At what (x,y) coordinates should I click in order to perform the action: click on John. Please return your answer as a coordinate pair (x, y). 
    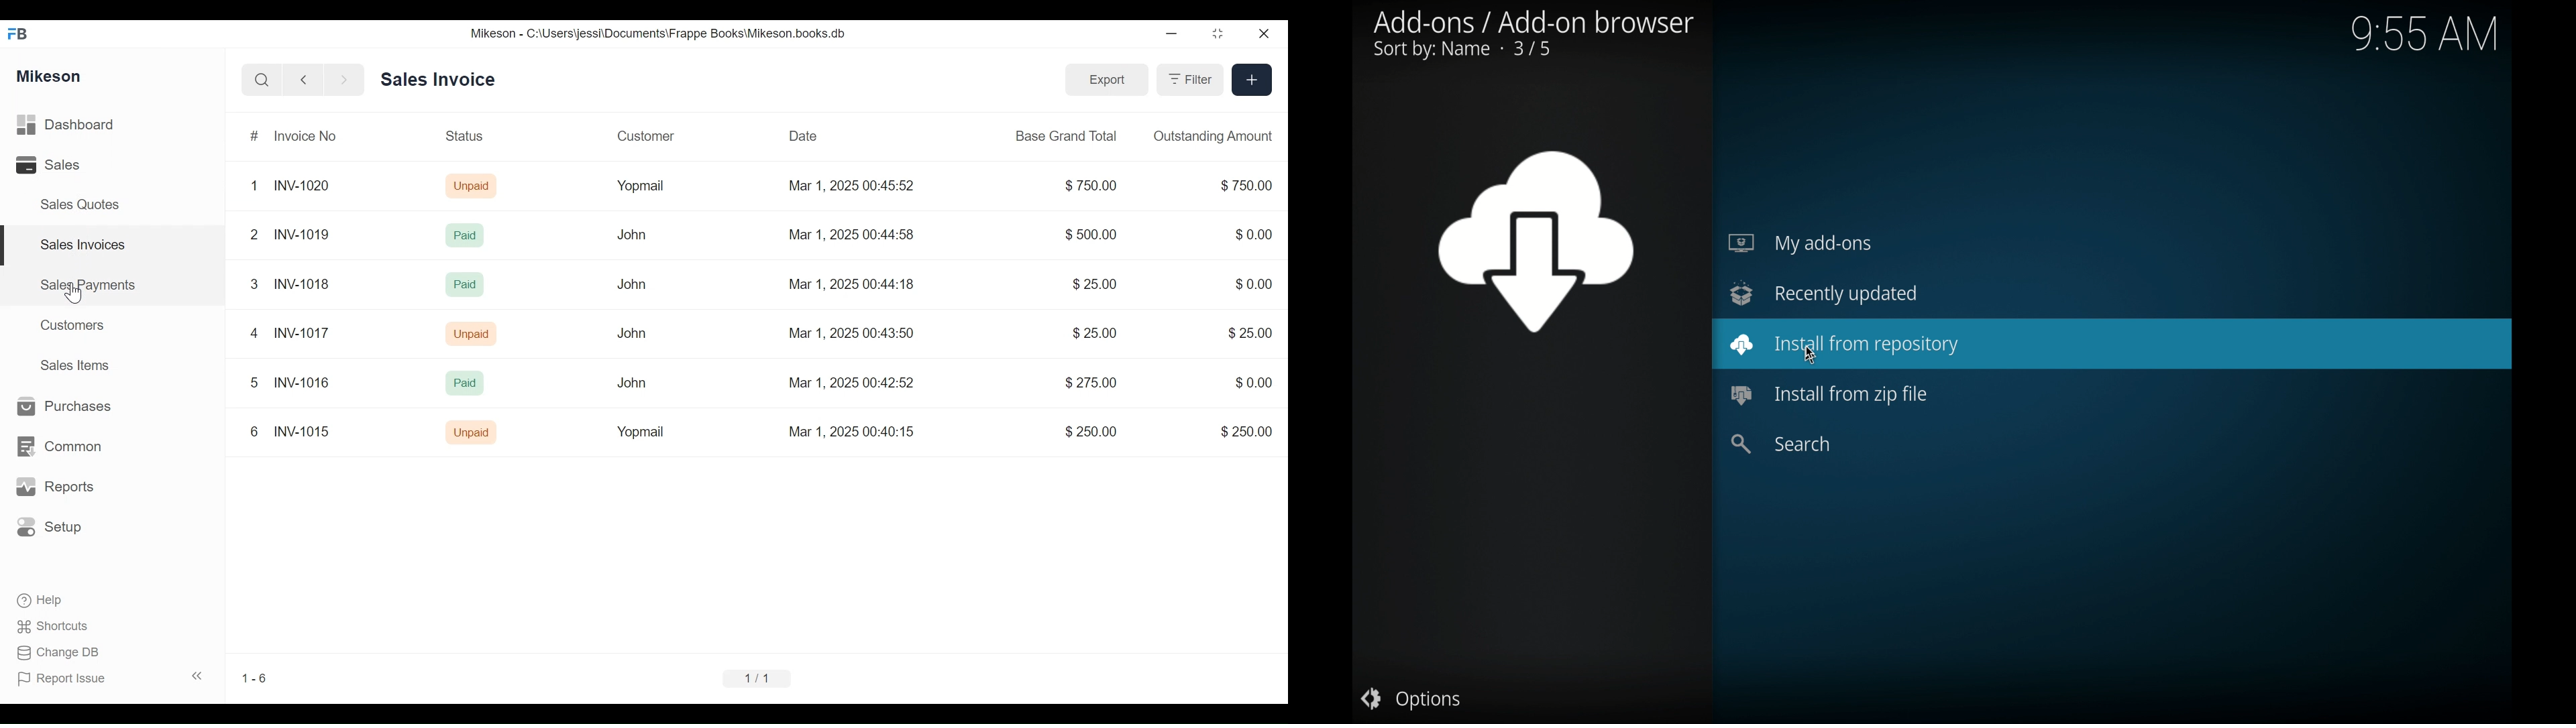
    Looking at the image, I should click on (629, 334).